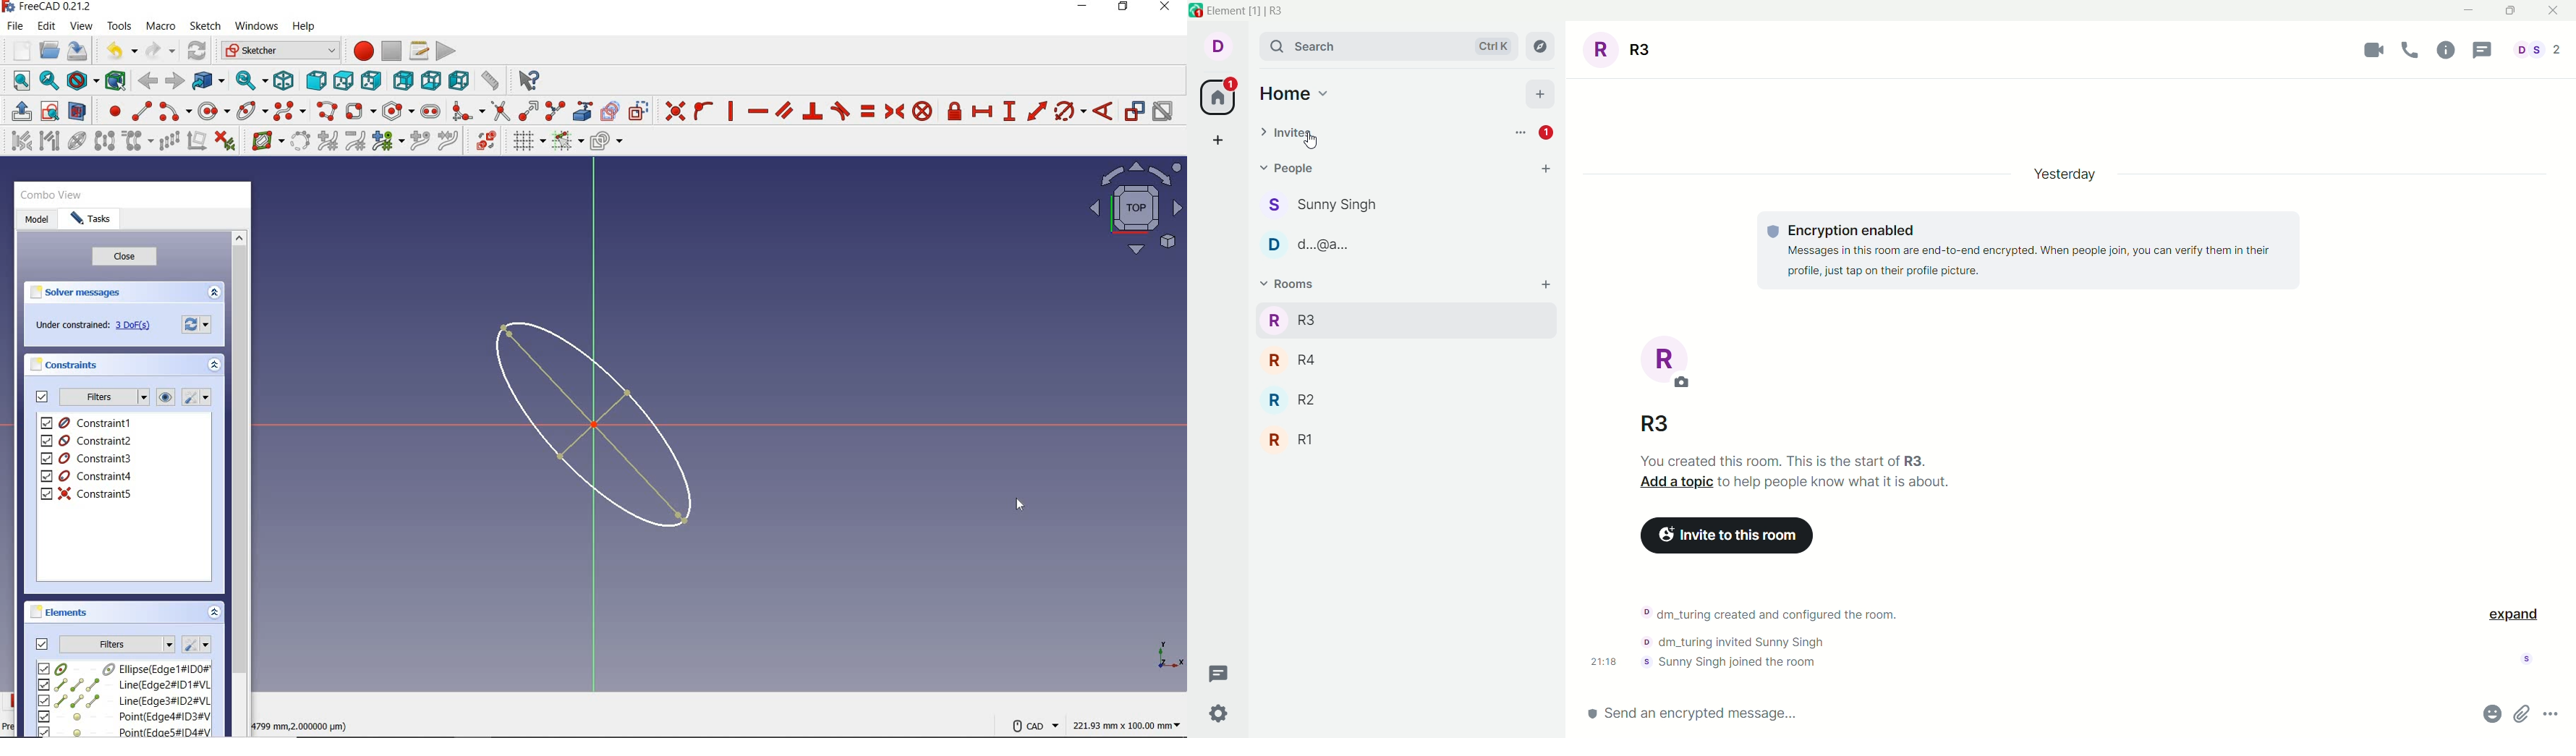 This screenshot has height=756, width=2576. Describe the element at coordinates (1310, 140) in the screenshot. I see `pointer` at that location.